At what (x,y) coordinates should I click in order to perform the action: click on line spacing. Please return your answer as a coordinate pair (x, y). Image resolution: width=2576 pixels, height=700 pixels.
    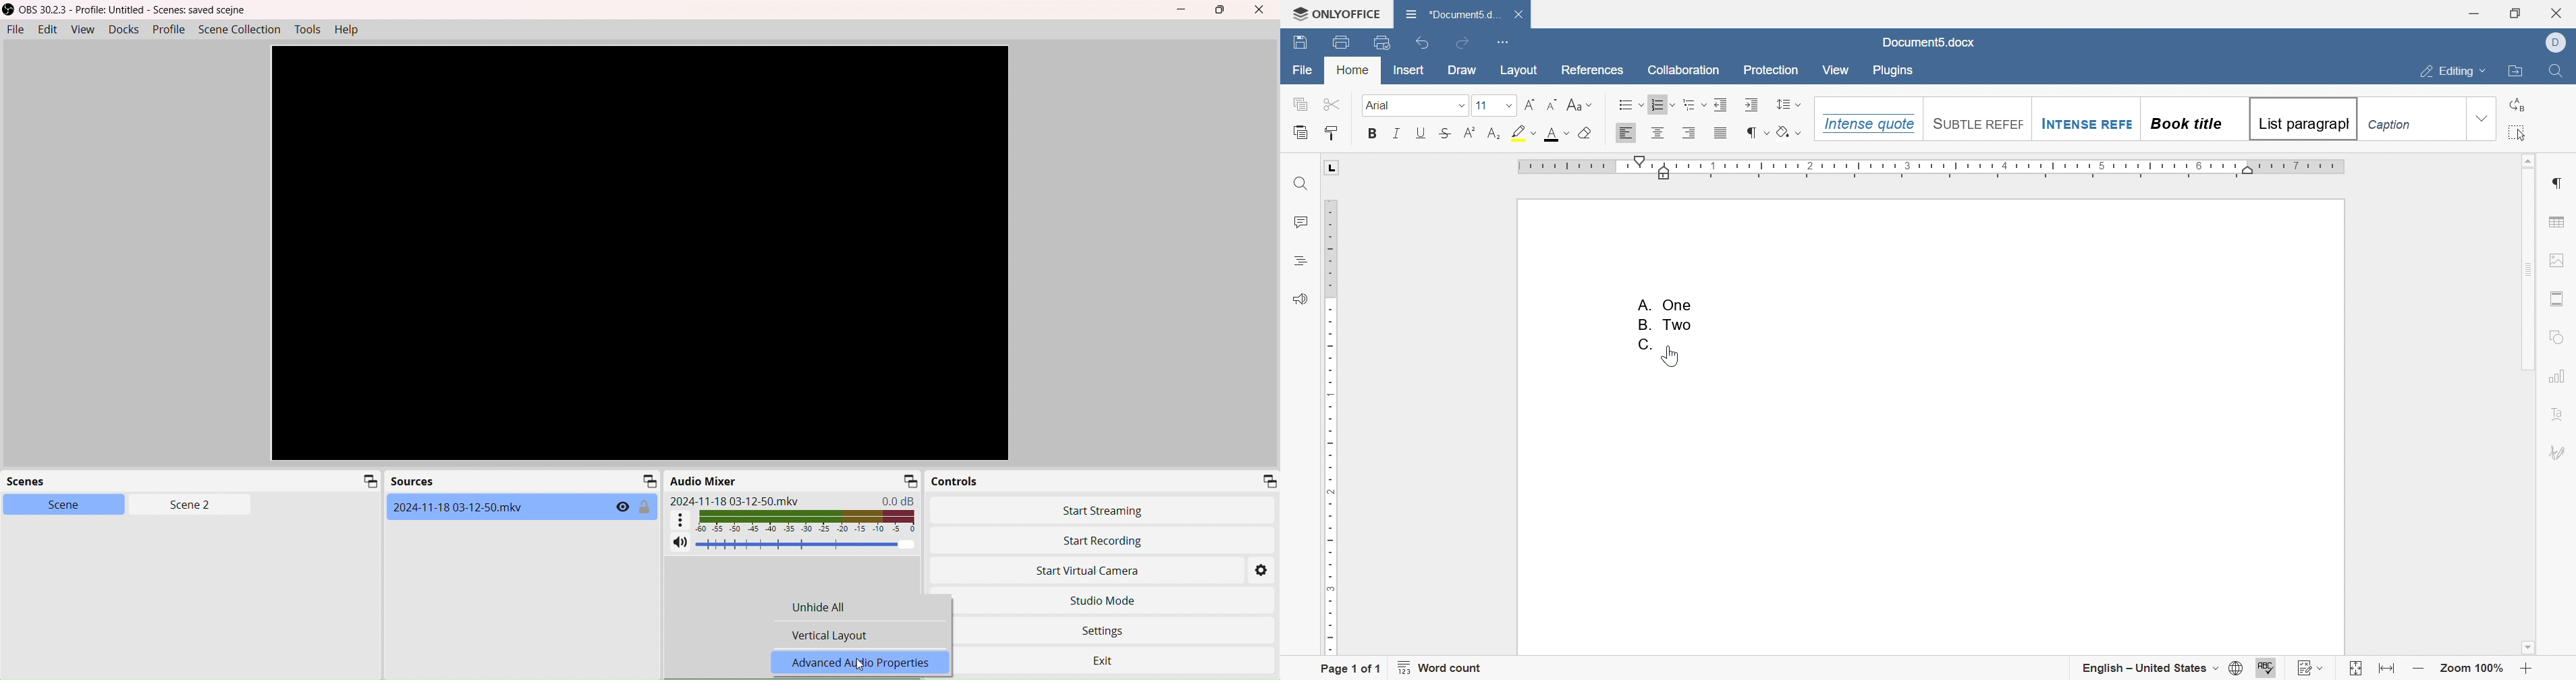
    Looking at the image, I should click on (1789, 103).